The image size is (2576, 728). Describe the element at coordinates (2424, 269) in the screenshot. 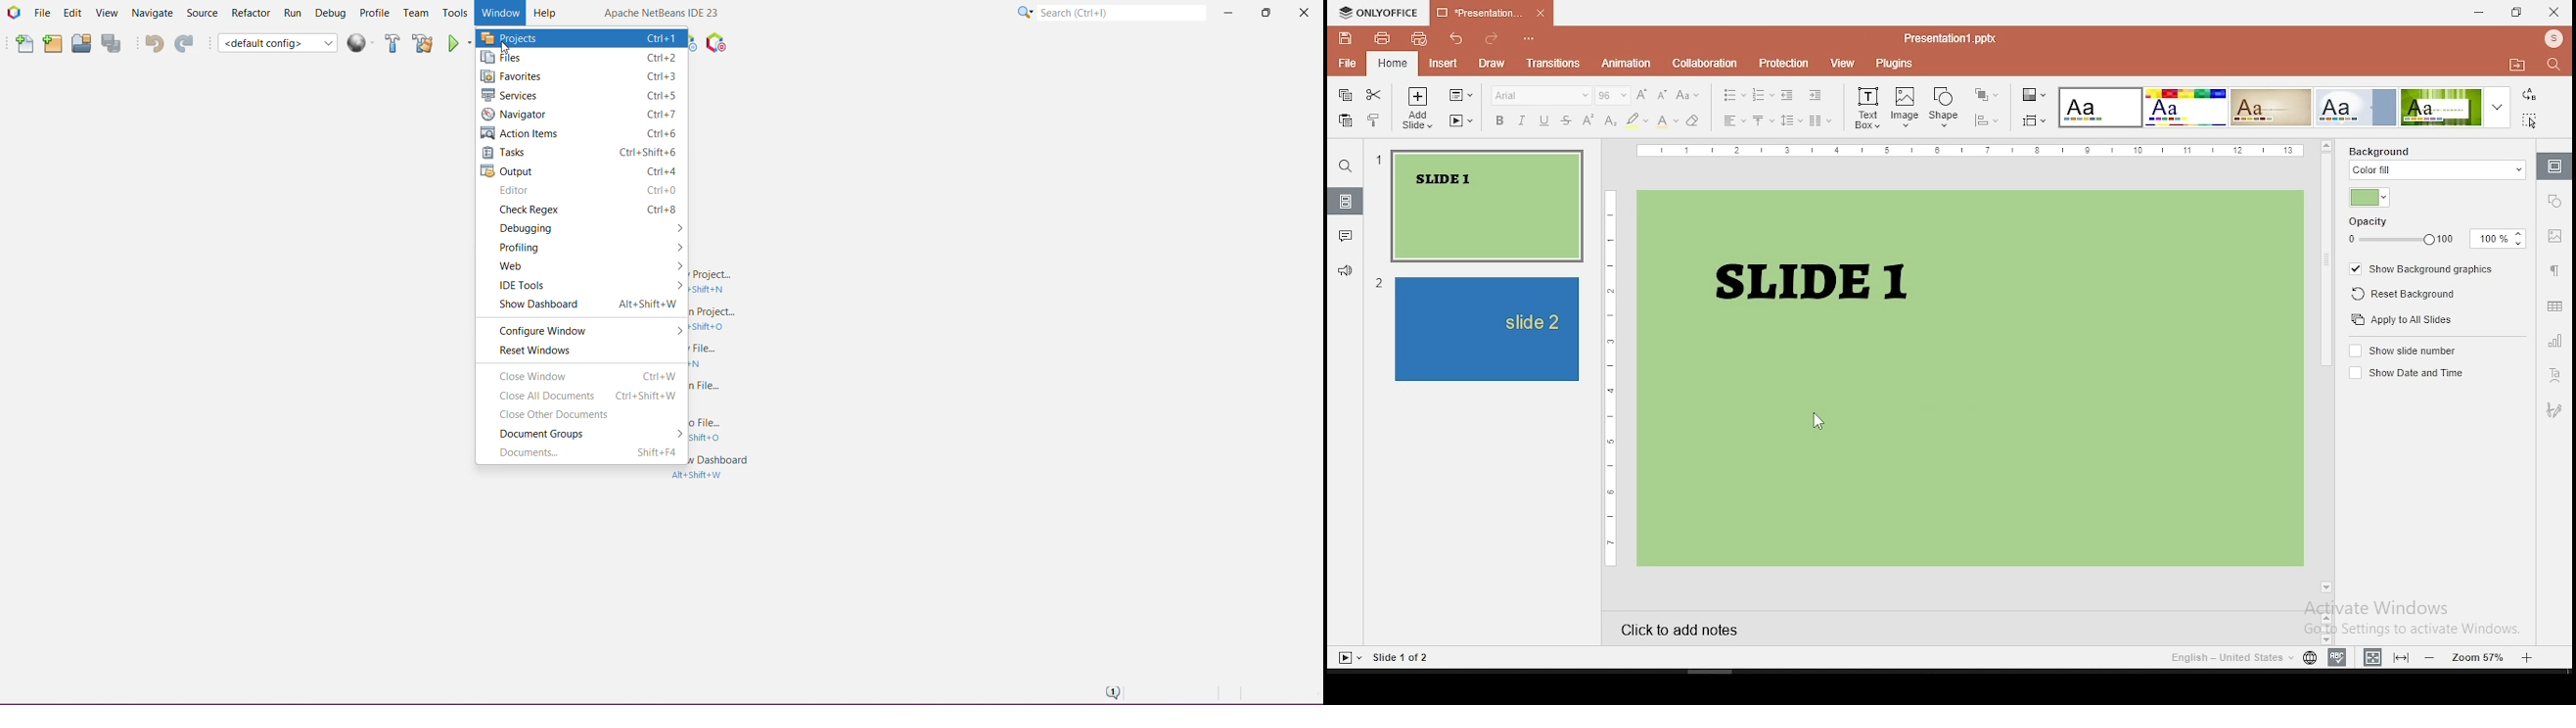

I see `show background graphics` at that location.